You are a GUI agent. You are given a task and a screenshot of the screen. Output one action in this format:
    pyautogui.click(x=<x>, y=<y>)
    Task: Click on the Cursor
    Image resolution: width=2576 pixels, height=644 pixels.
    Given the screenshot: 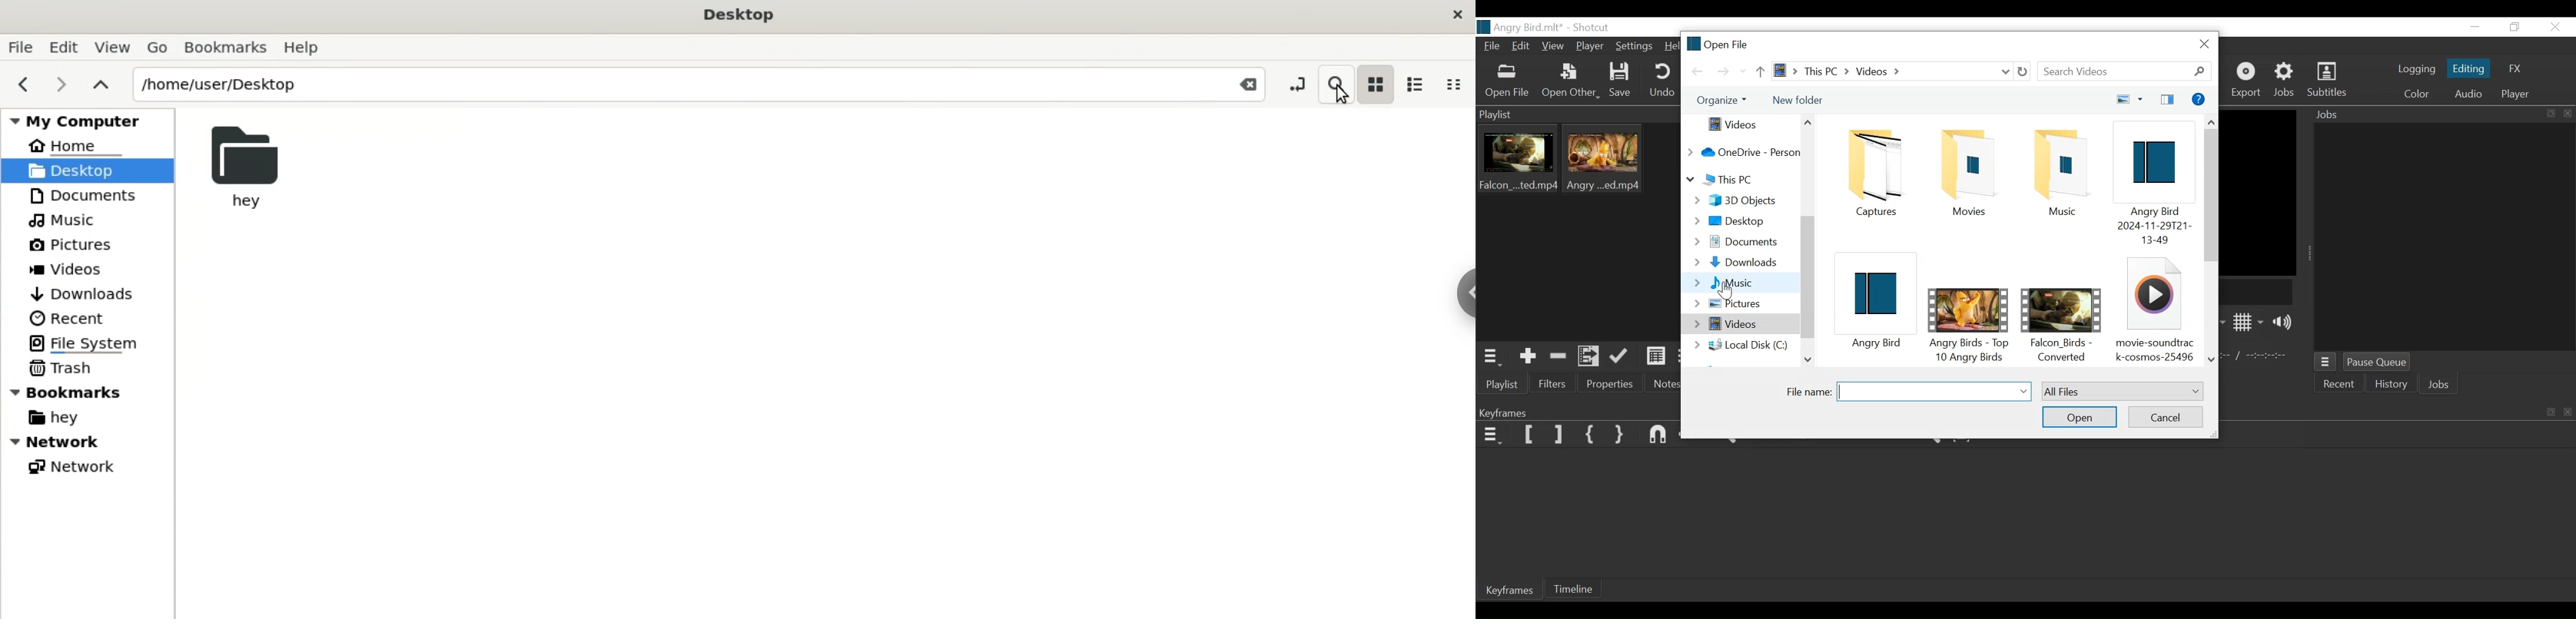 What is the action you would take?
    pyautogui.click(x=1339, y=96)
    